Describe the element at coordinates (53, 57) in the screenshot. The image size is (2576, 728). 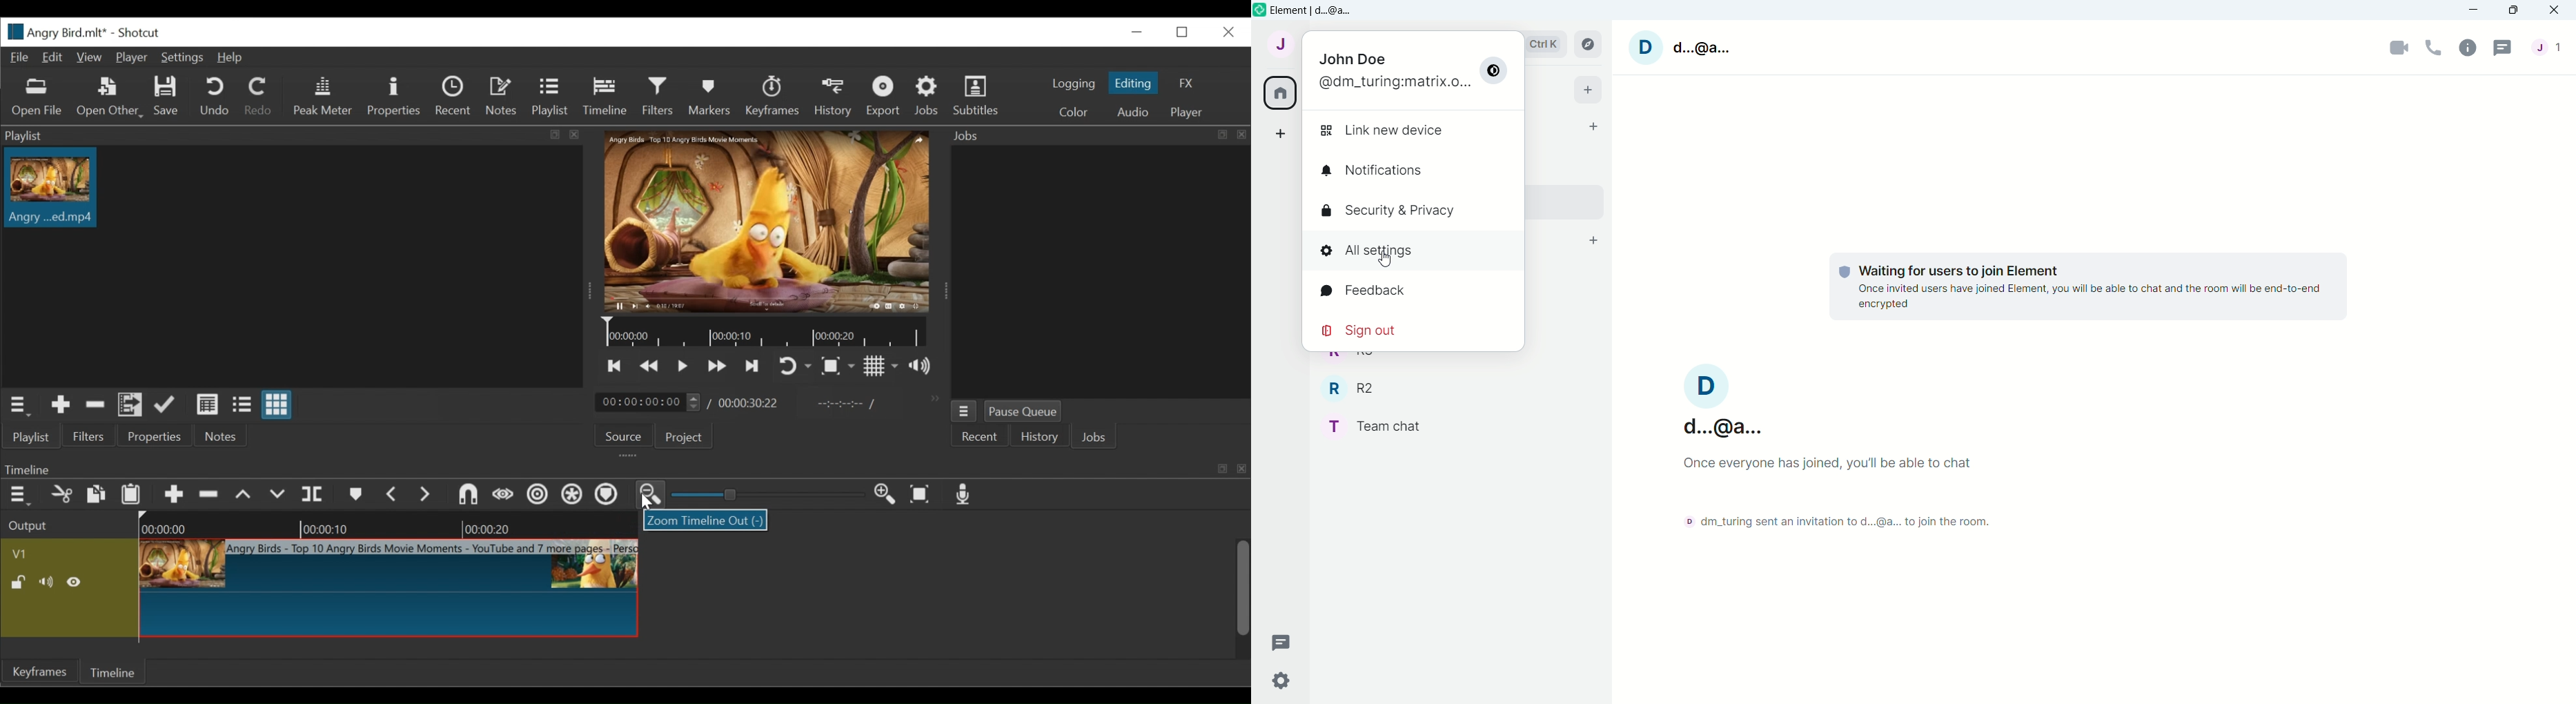
I see `Edit` at that location.